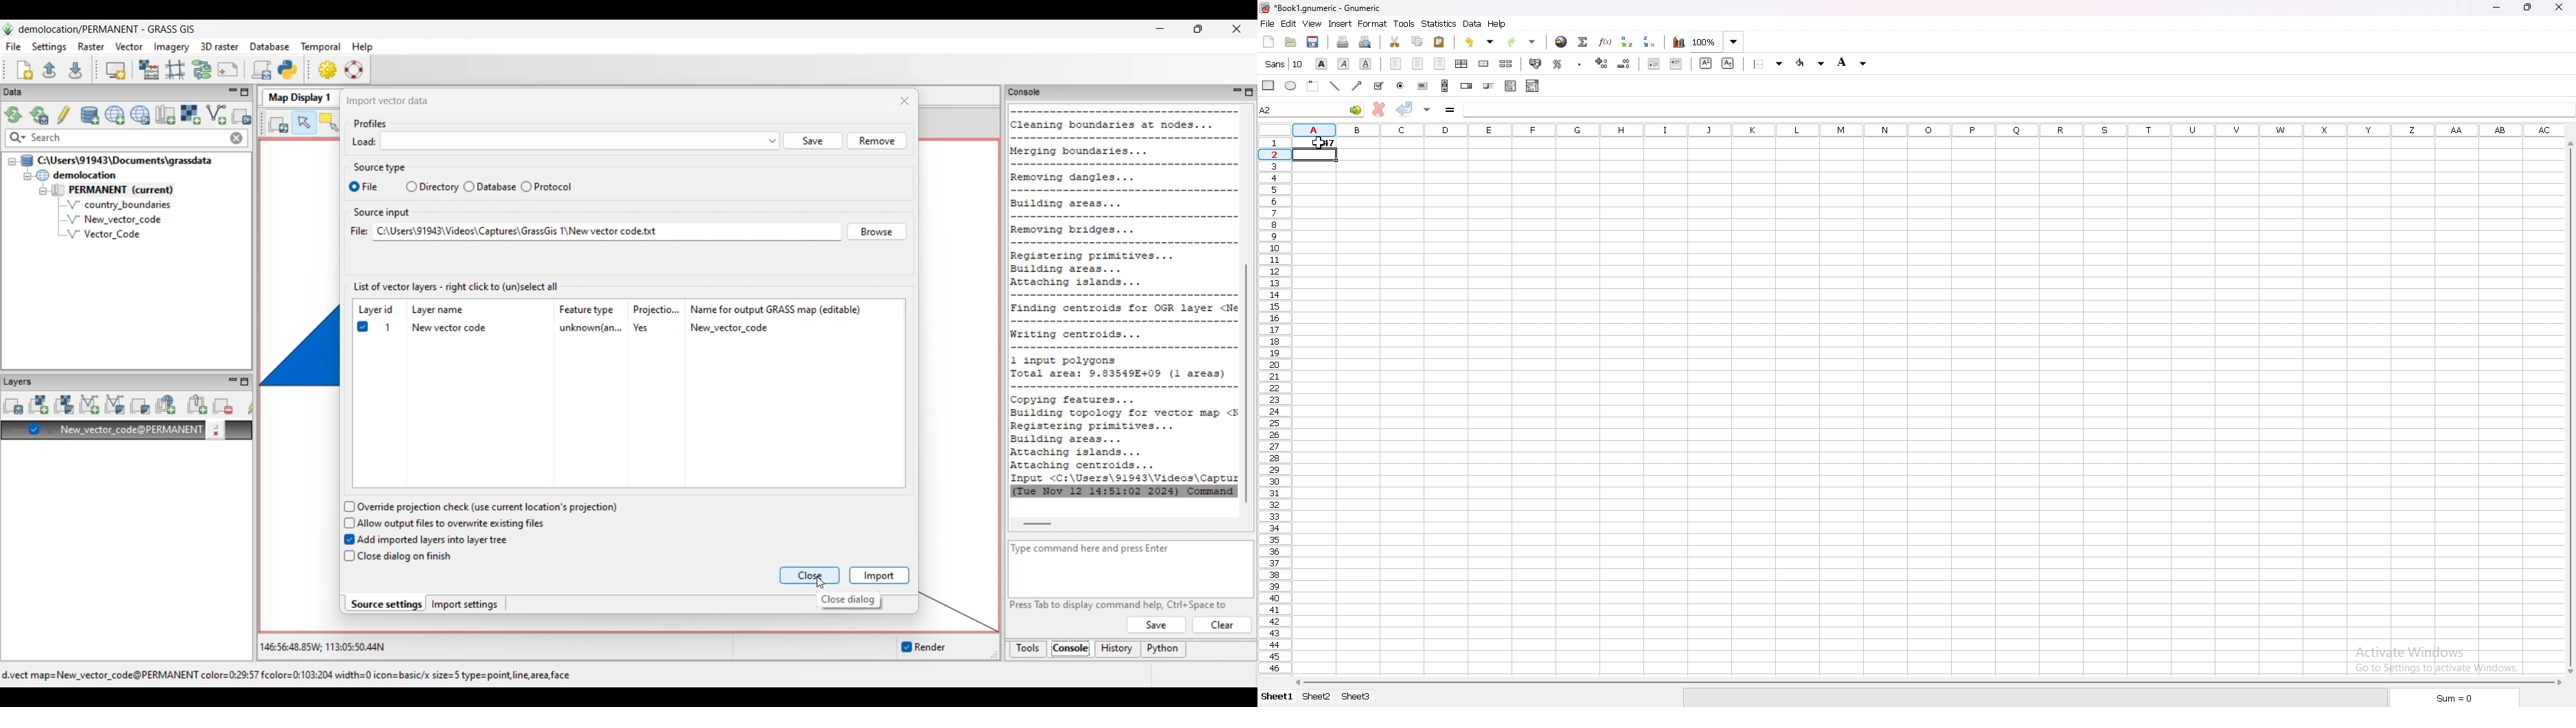 The image size is (2576, 728). Describe the element at coordinates (1728, 63) in the screenshot. I see `subscript` at that location.